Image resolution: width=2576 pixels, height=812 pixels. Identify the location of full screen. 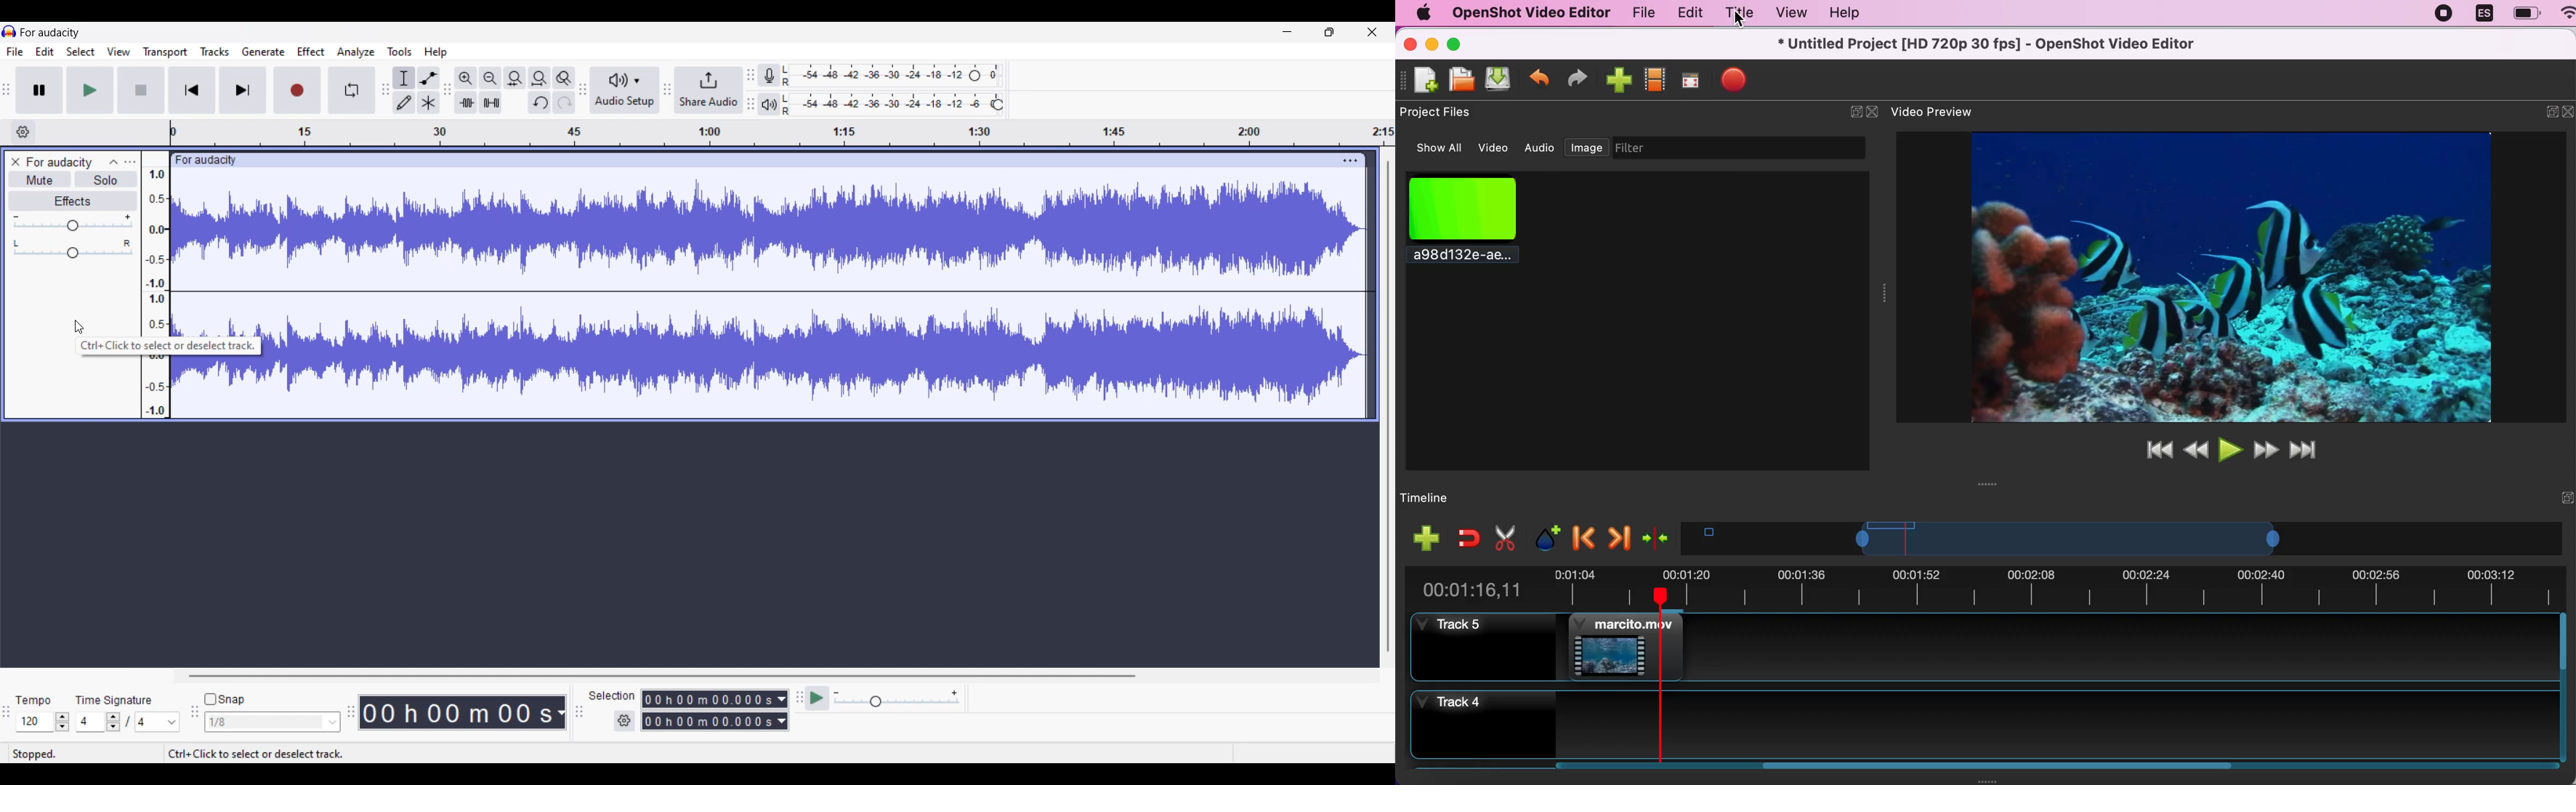
(1693, 78).